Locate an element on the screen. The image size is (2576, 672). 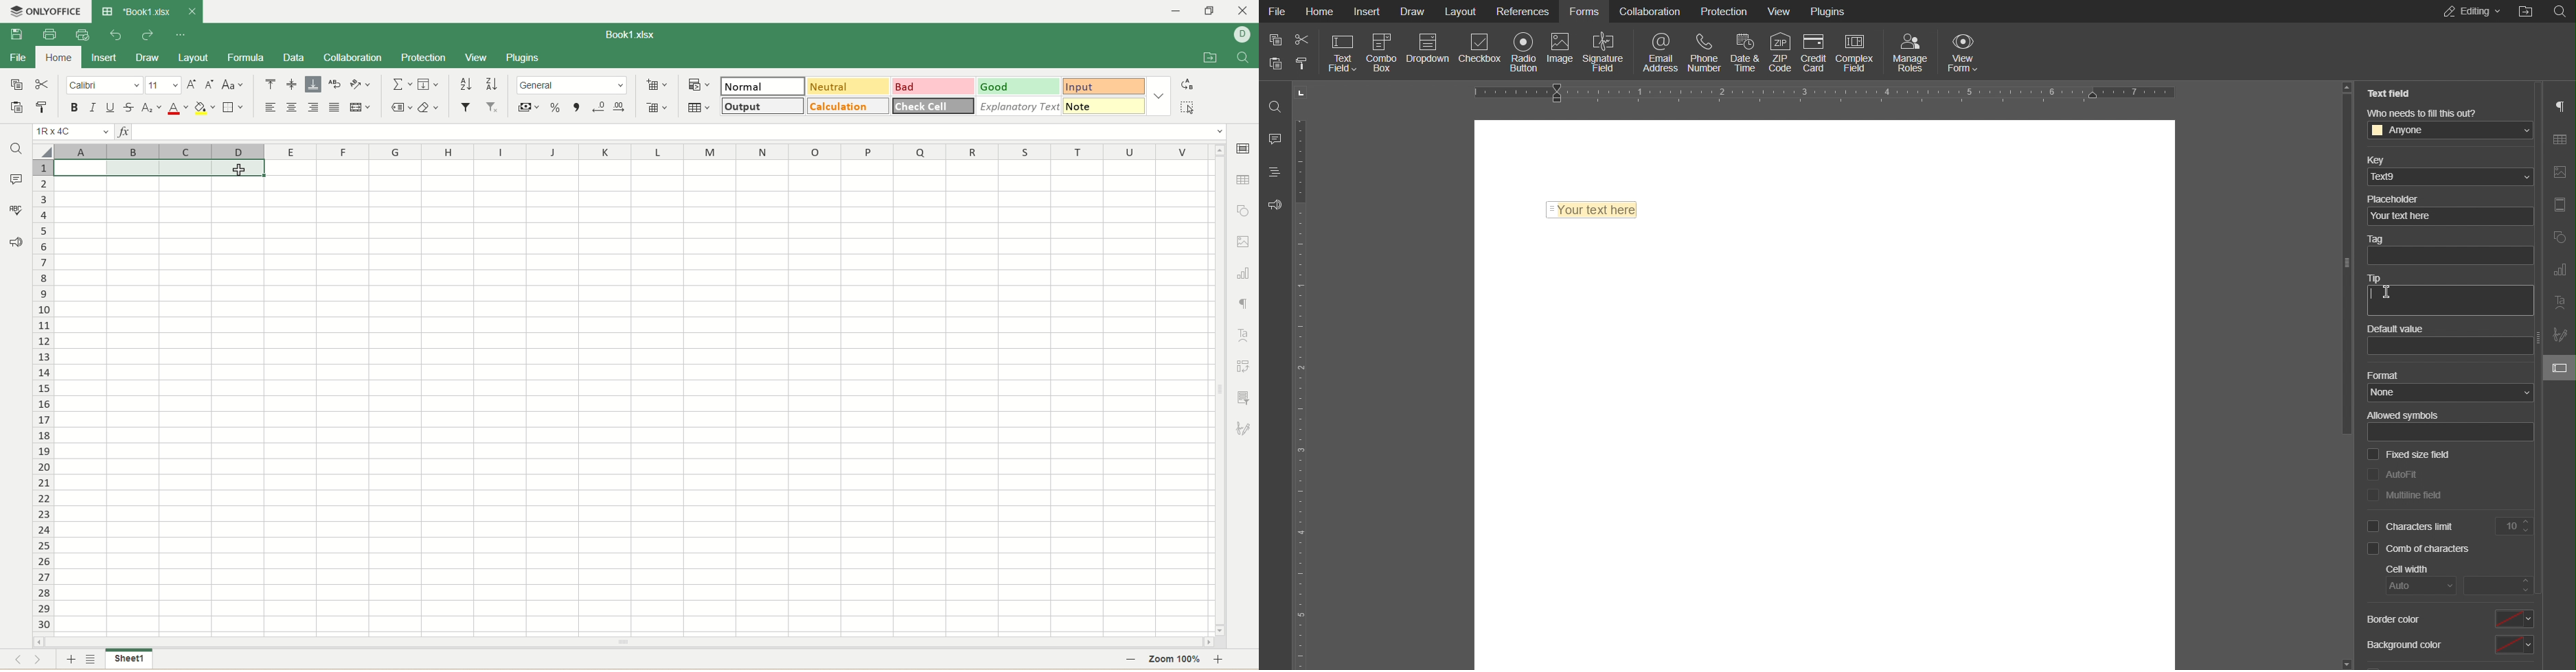
remove filter is located at coordinates (491, 107).